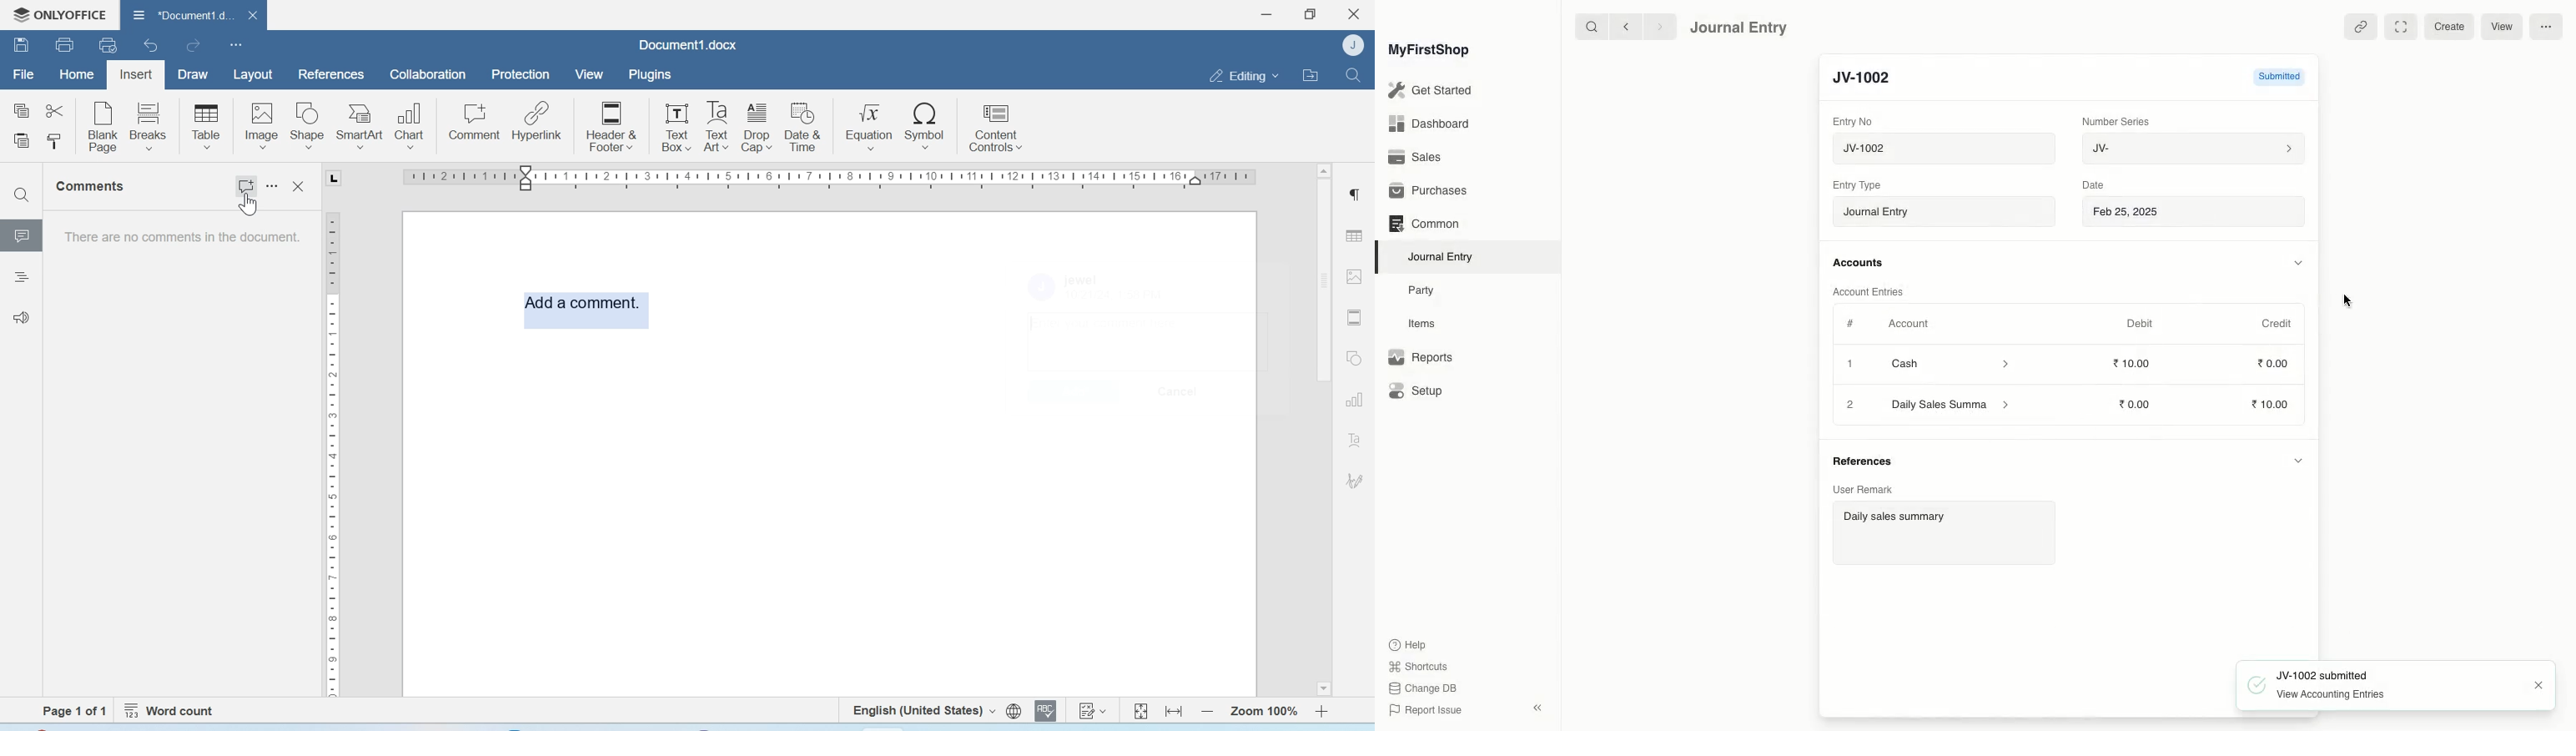  What do you see at coordinates (537, 121) in the screenshot?
I see `Hyperlink` at bounding box center [537, 121].